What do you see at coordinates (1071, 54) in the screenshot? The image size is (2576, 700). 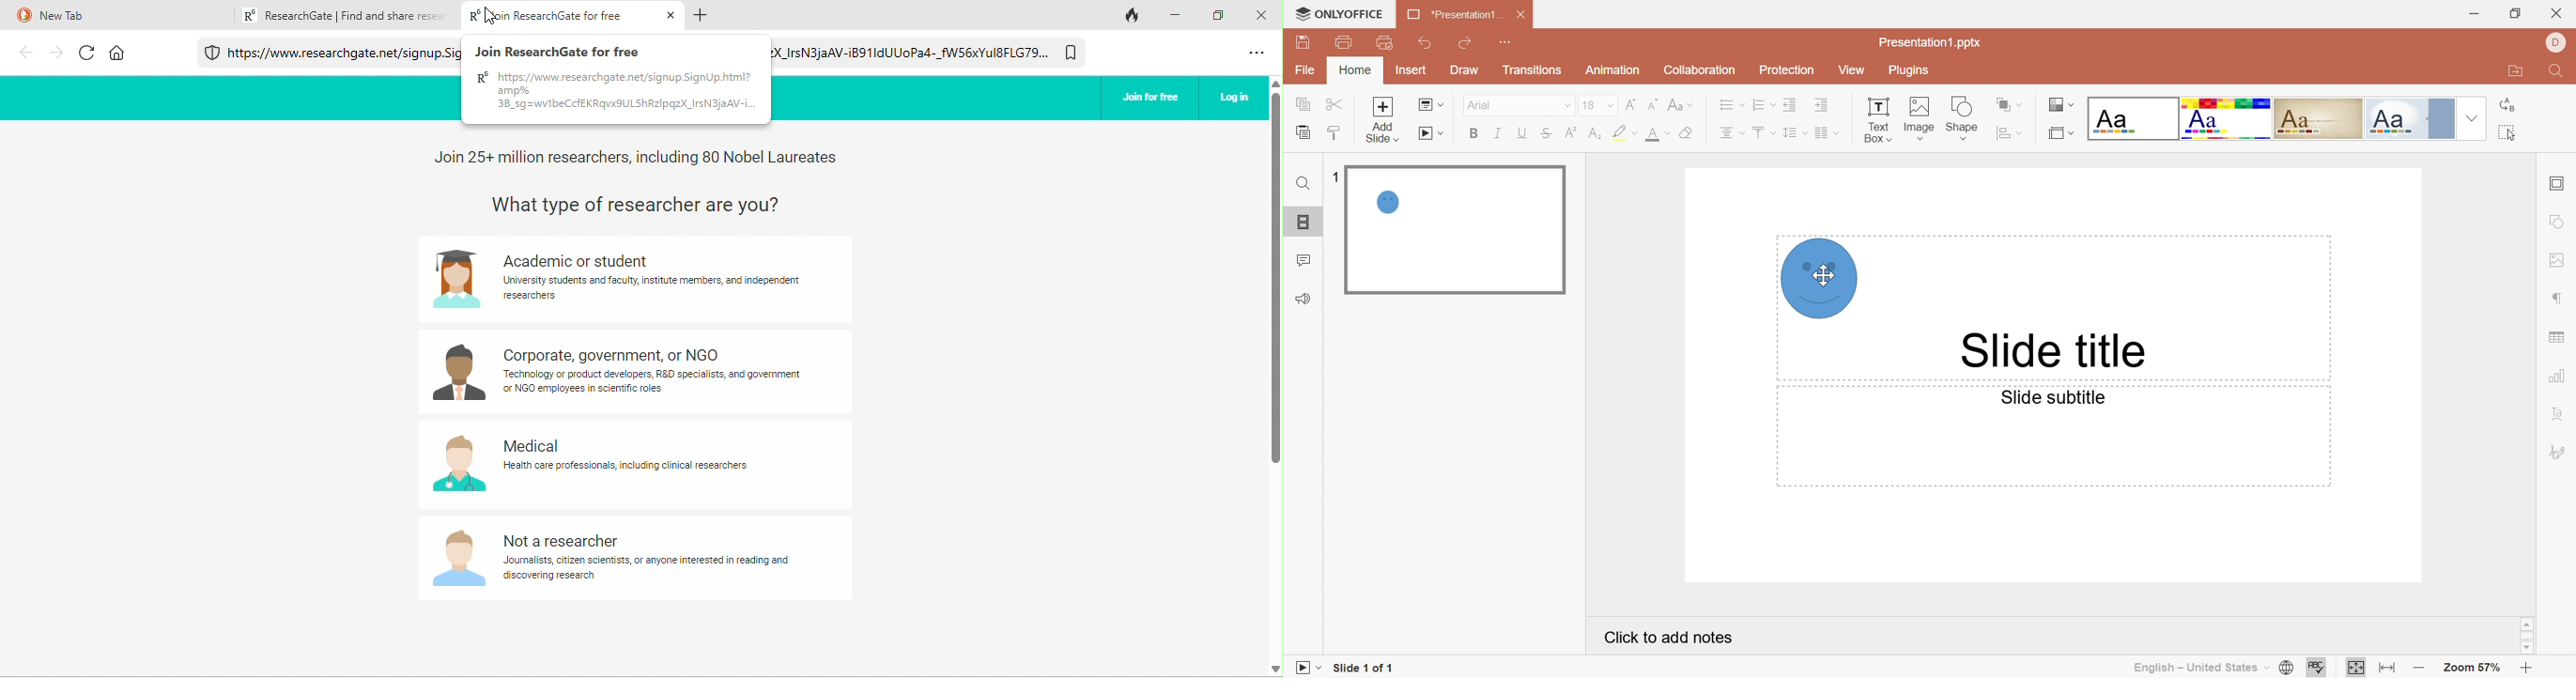 I see `Bookmark` at bounding box center [1071, 54].